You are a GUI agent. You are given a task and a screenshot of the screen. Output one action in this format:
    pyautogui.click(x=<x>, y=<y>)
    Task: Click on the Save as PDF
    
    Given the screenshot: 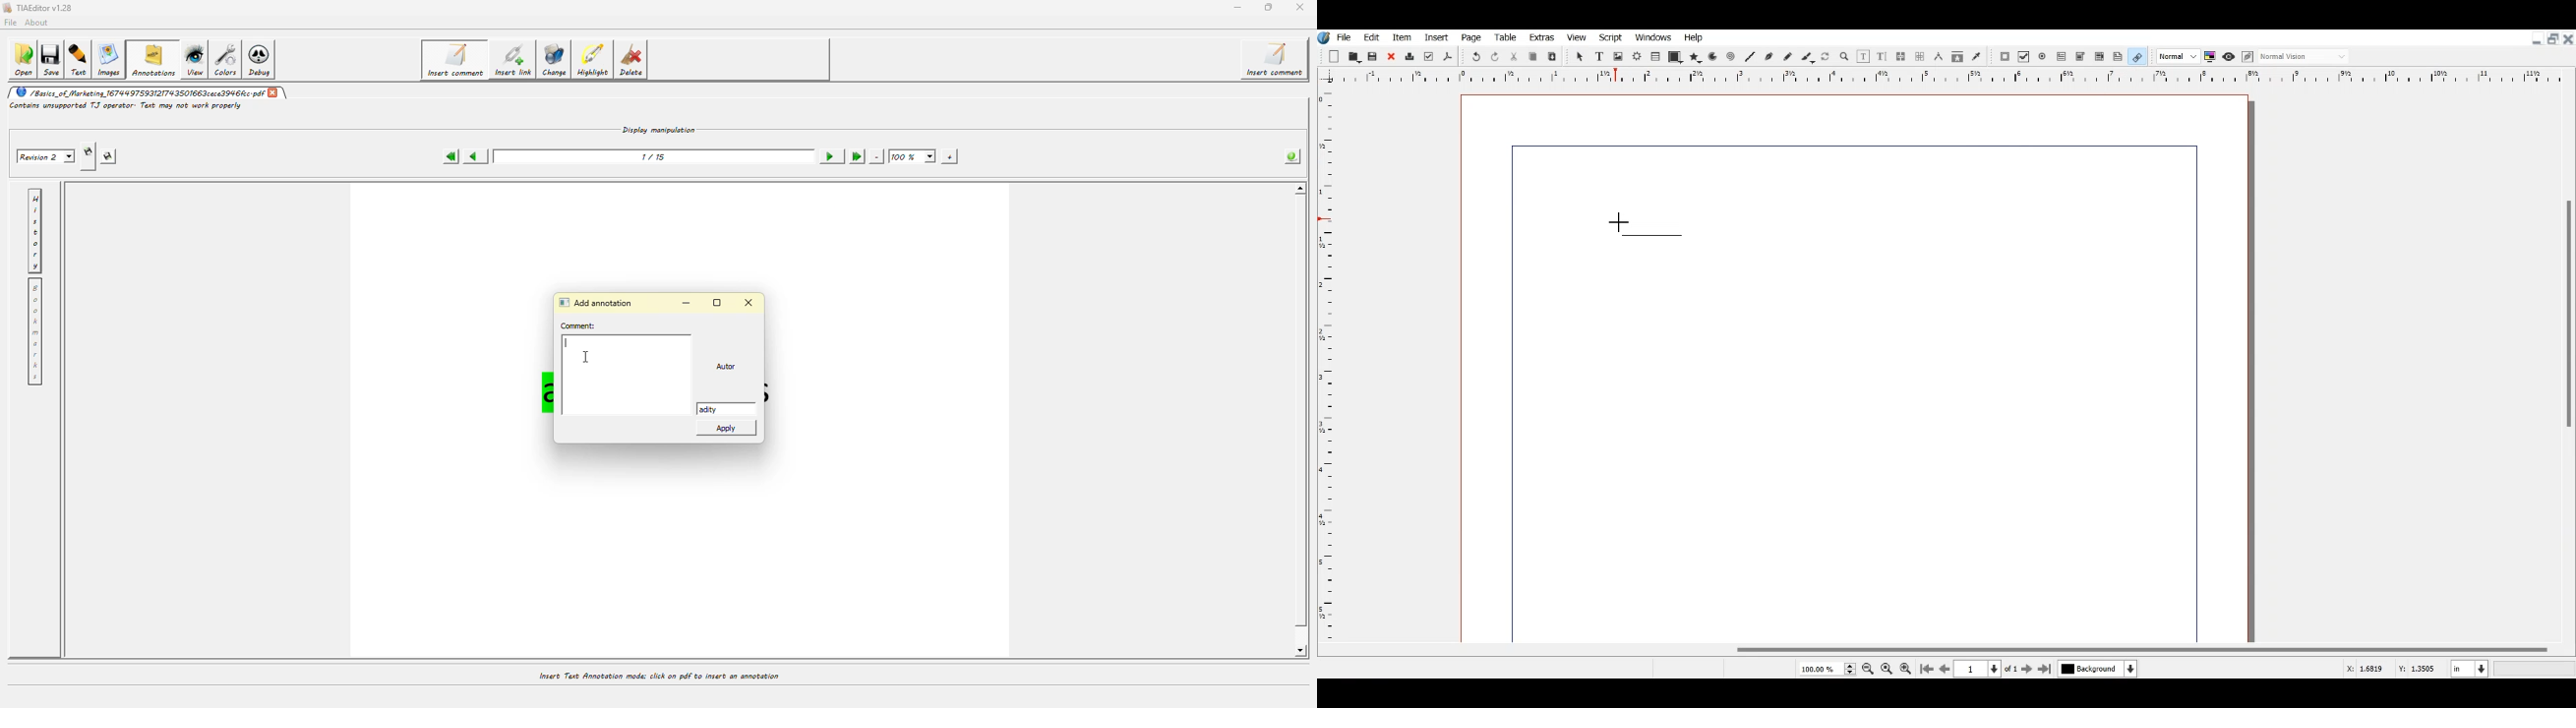 What is the action you would take?
    pyautogui.click(x=1448, y=57)
    